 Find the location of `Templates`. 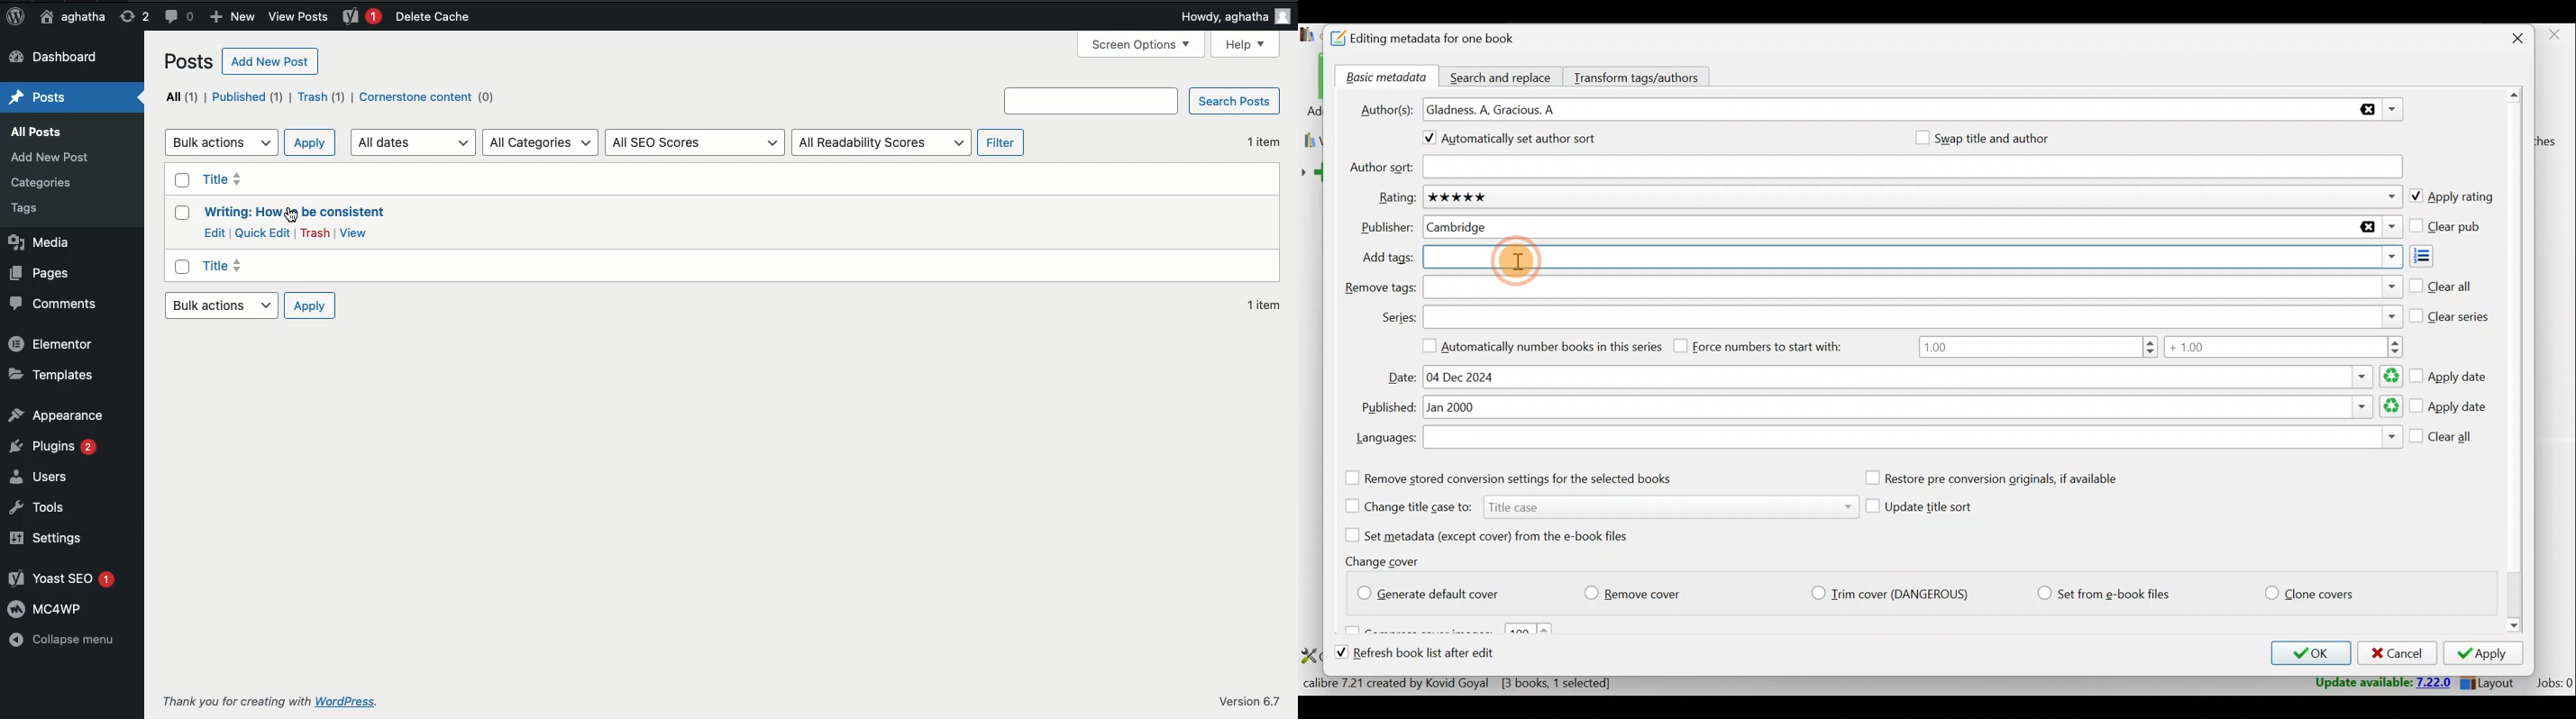

Templates is located at coordinates (52, 376).